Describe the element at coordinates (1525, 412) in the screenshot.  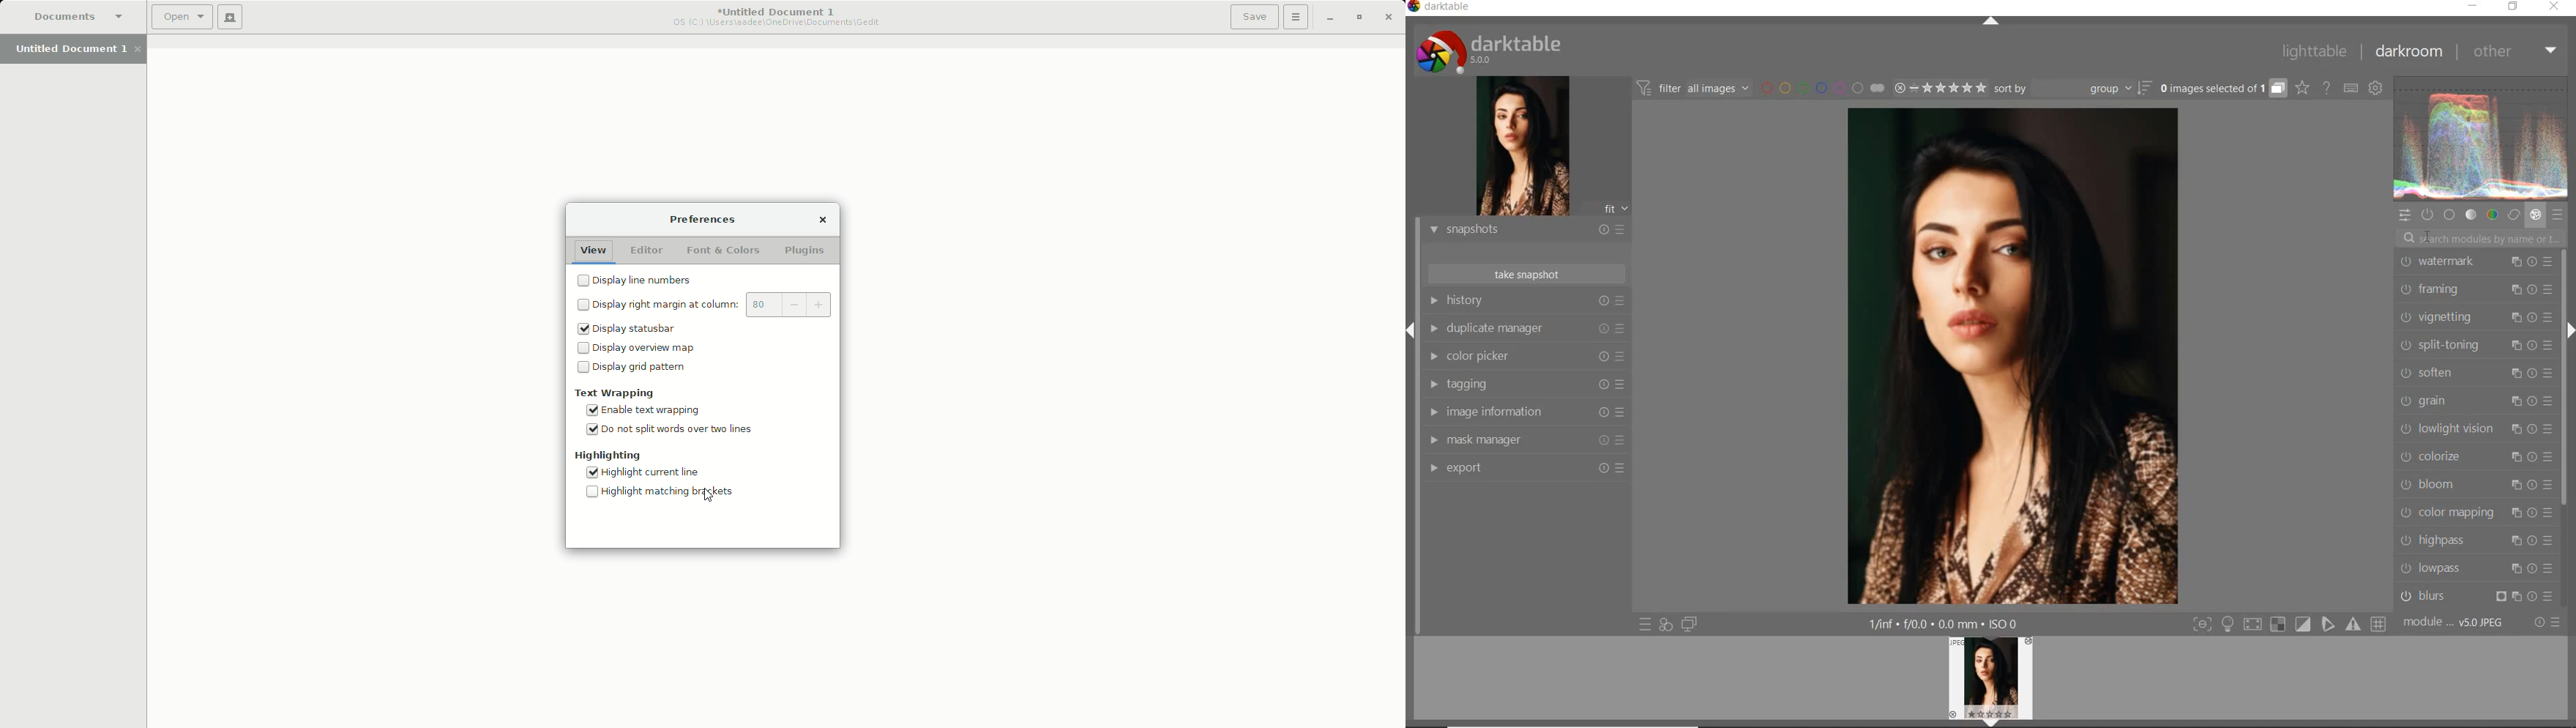
I see `image information` at that location.